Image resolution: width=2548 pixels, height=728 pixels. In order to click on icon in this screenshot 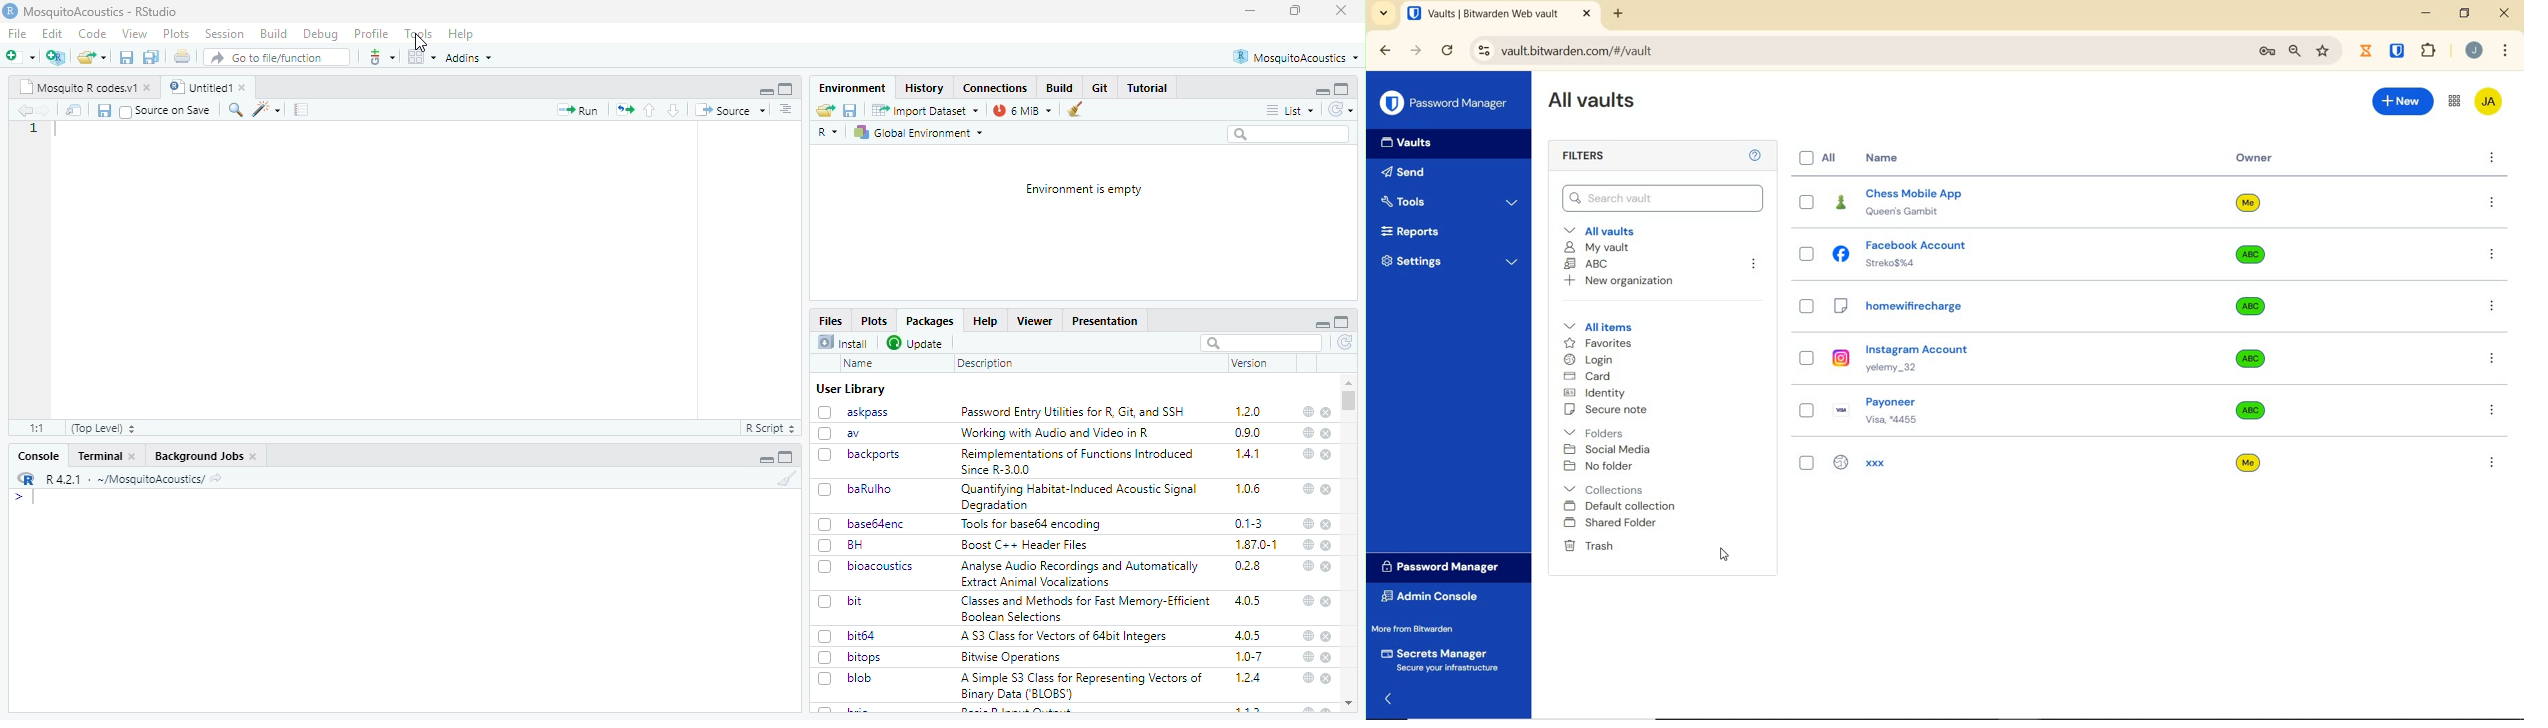, I will do `click(624, 111)`.